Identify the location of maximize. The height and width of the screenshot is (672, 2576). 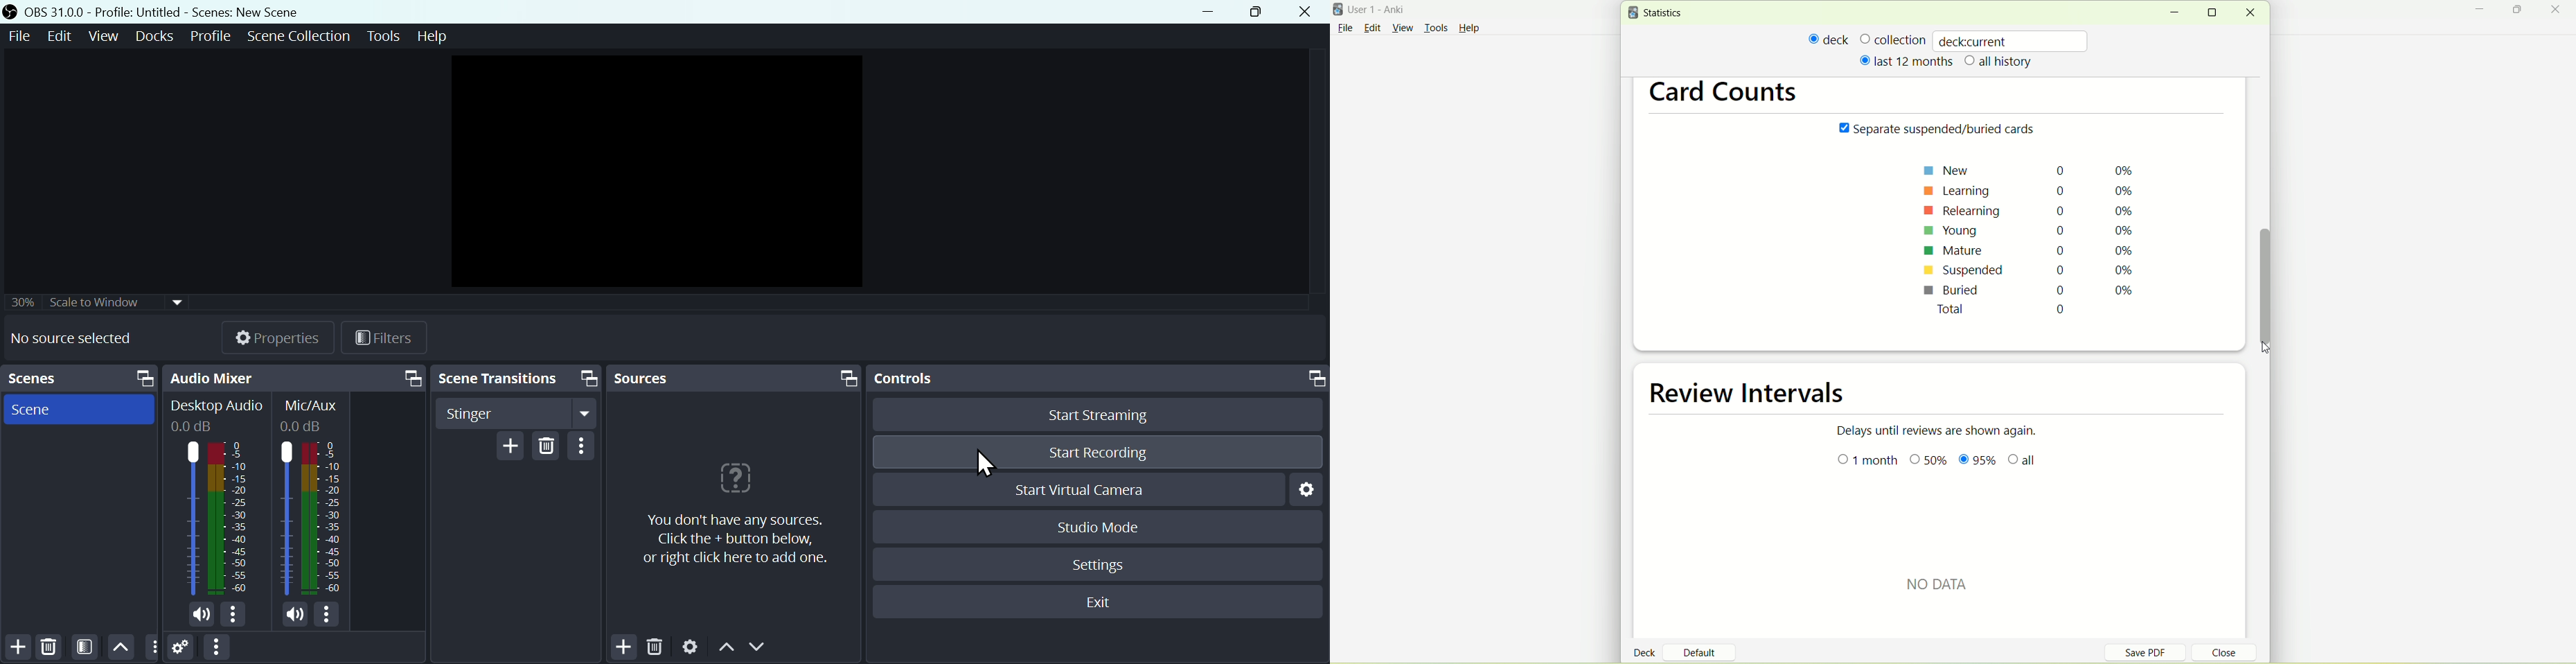
(1314, 378).